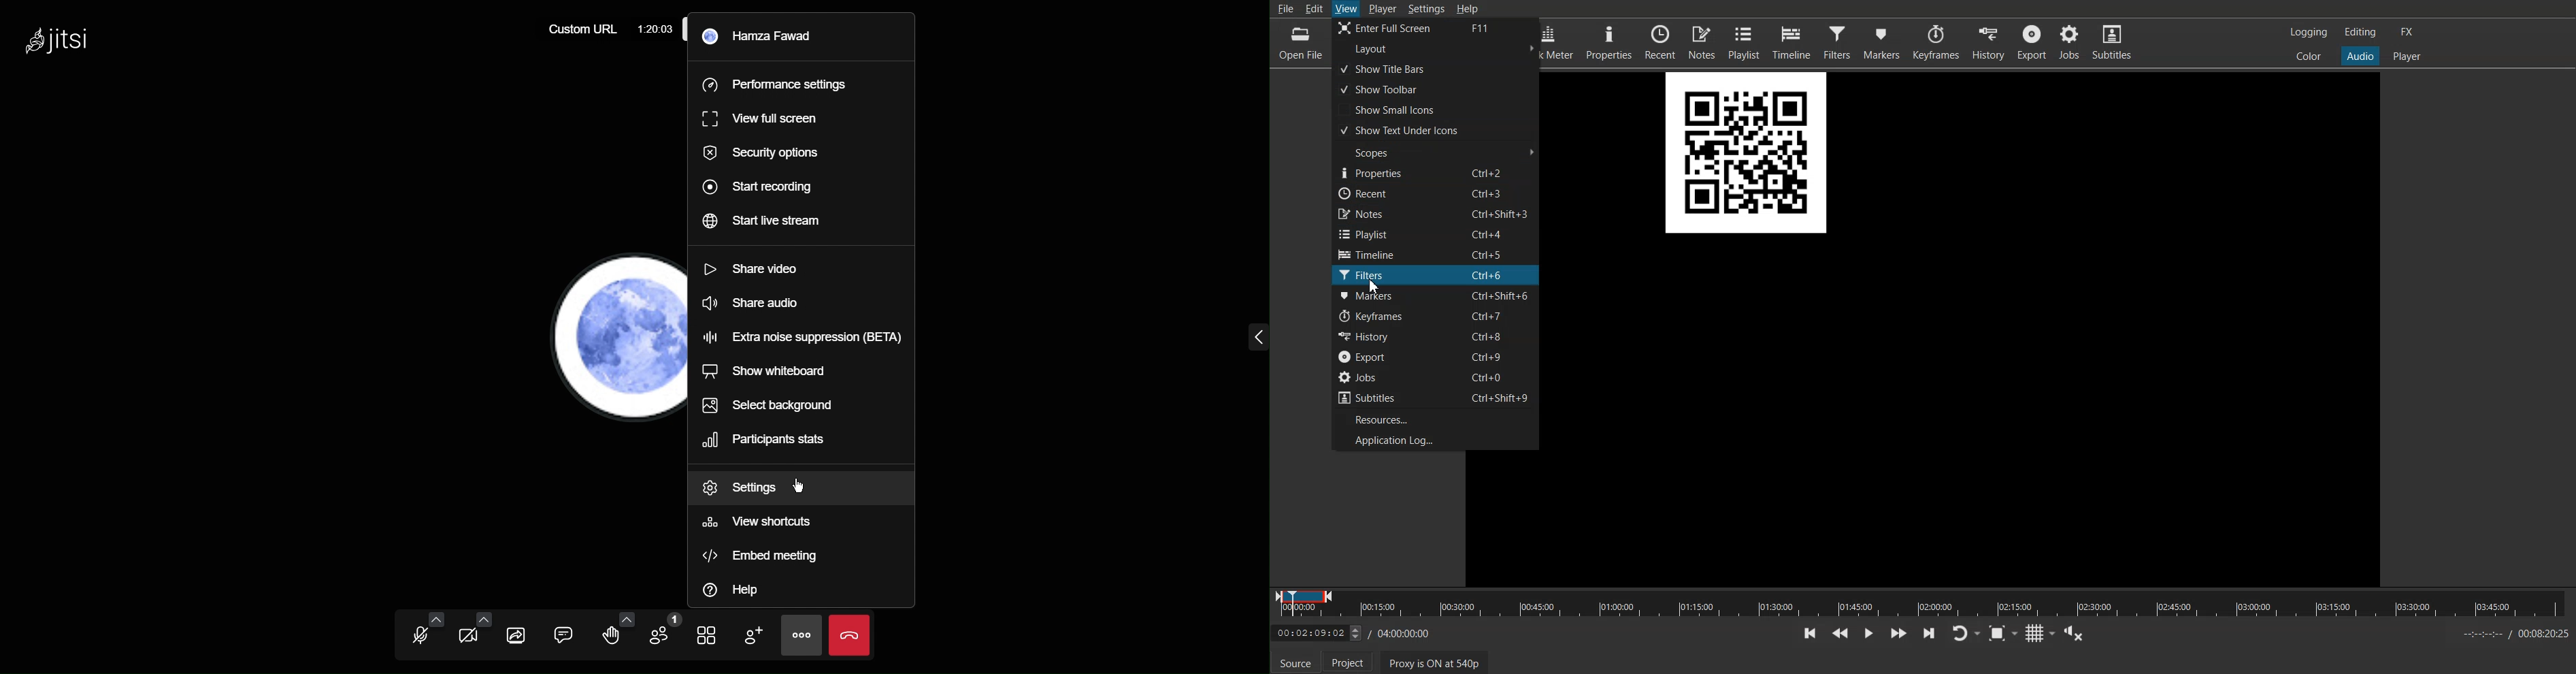 This screenshot has width=2576, height=700. I want to click on Scopes, so click(1435, 152).